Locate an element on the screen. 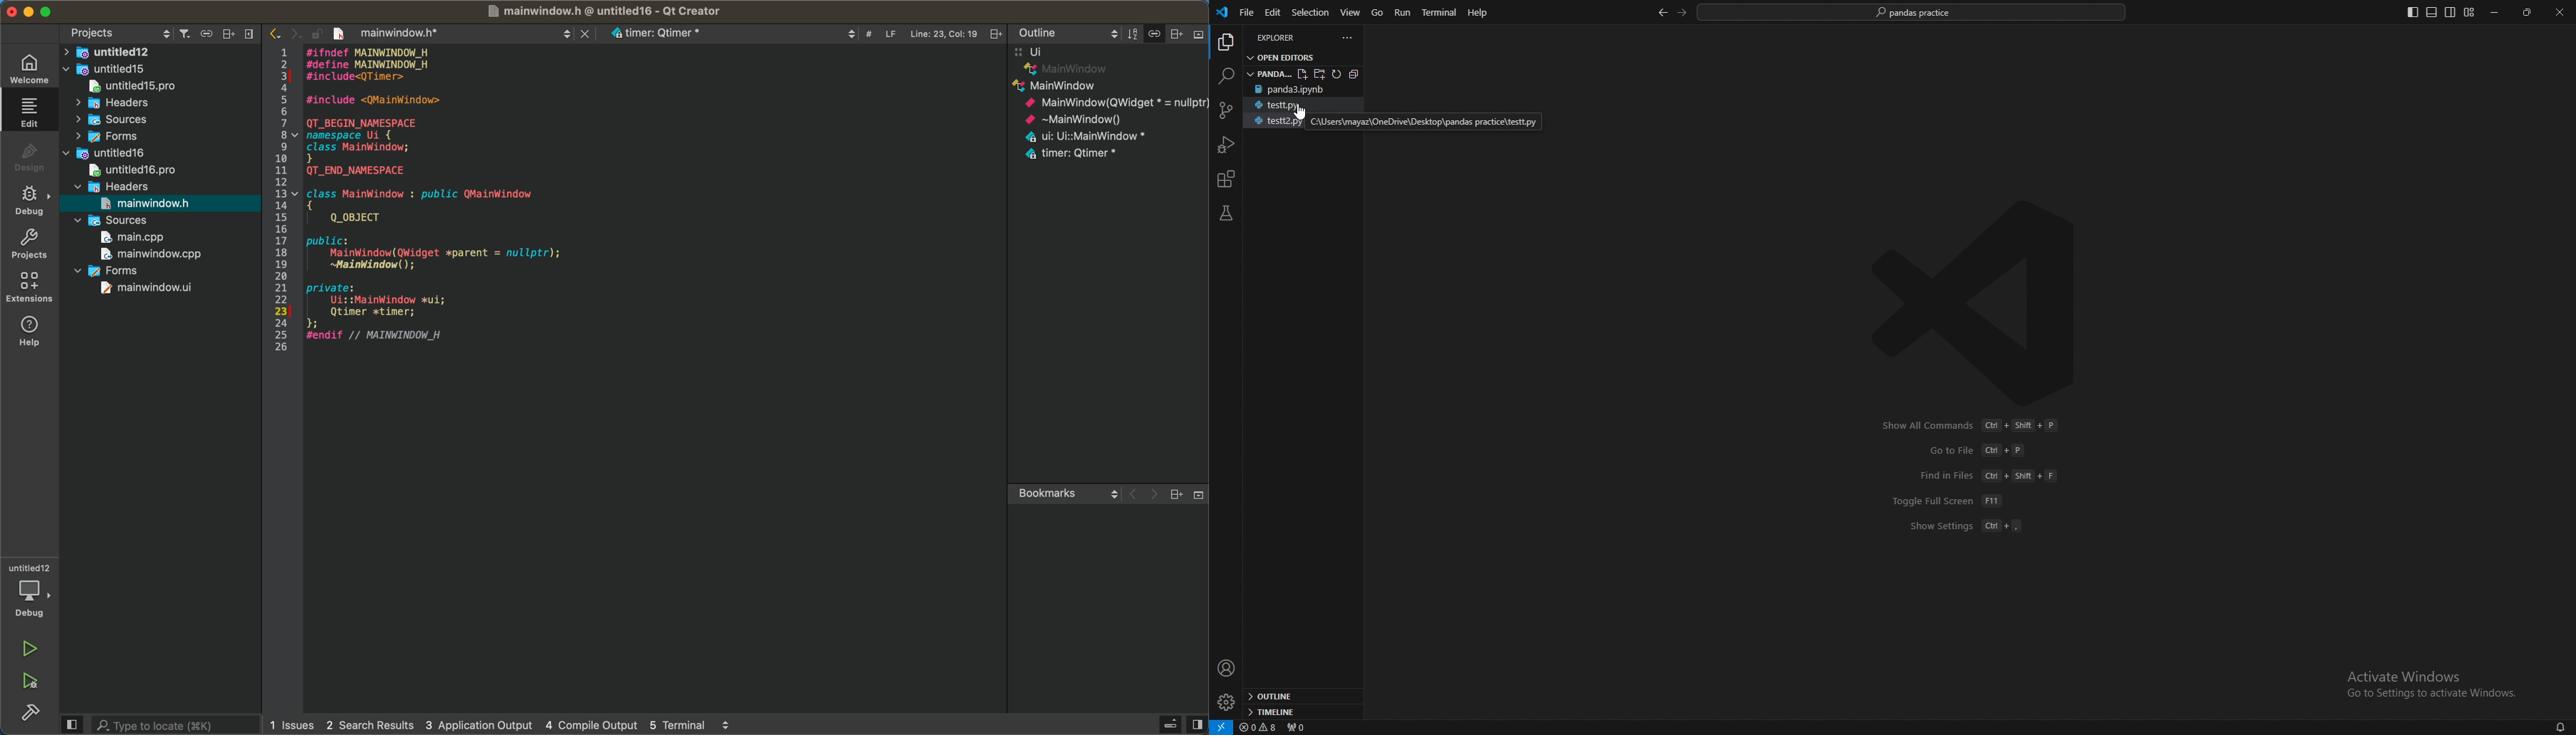 The image size is (2576, 756). explorer is located at coordinates (1292, 36).